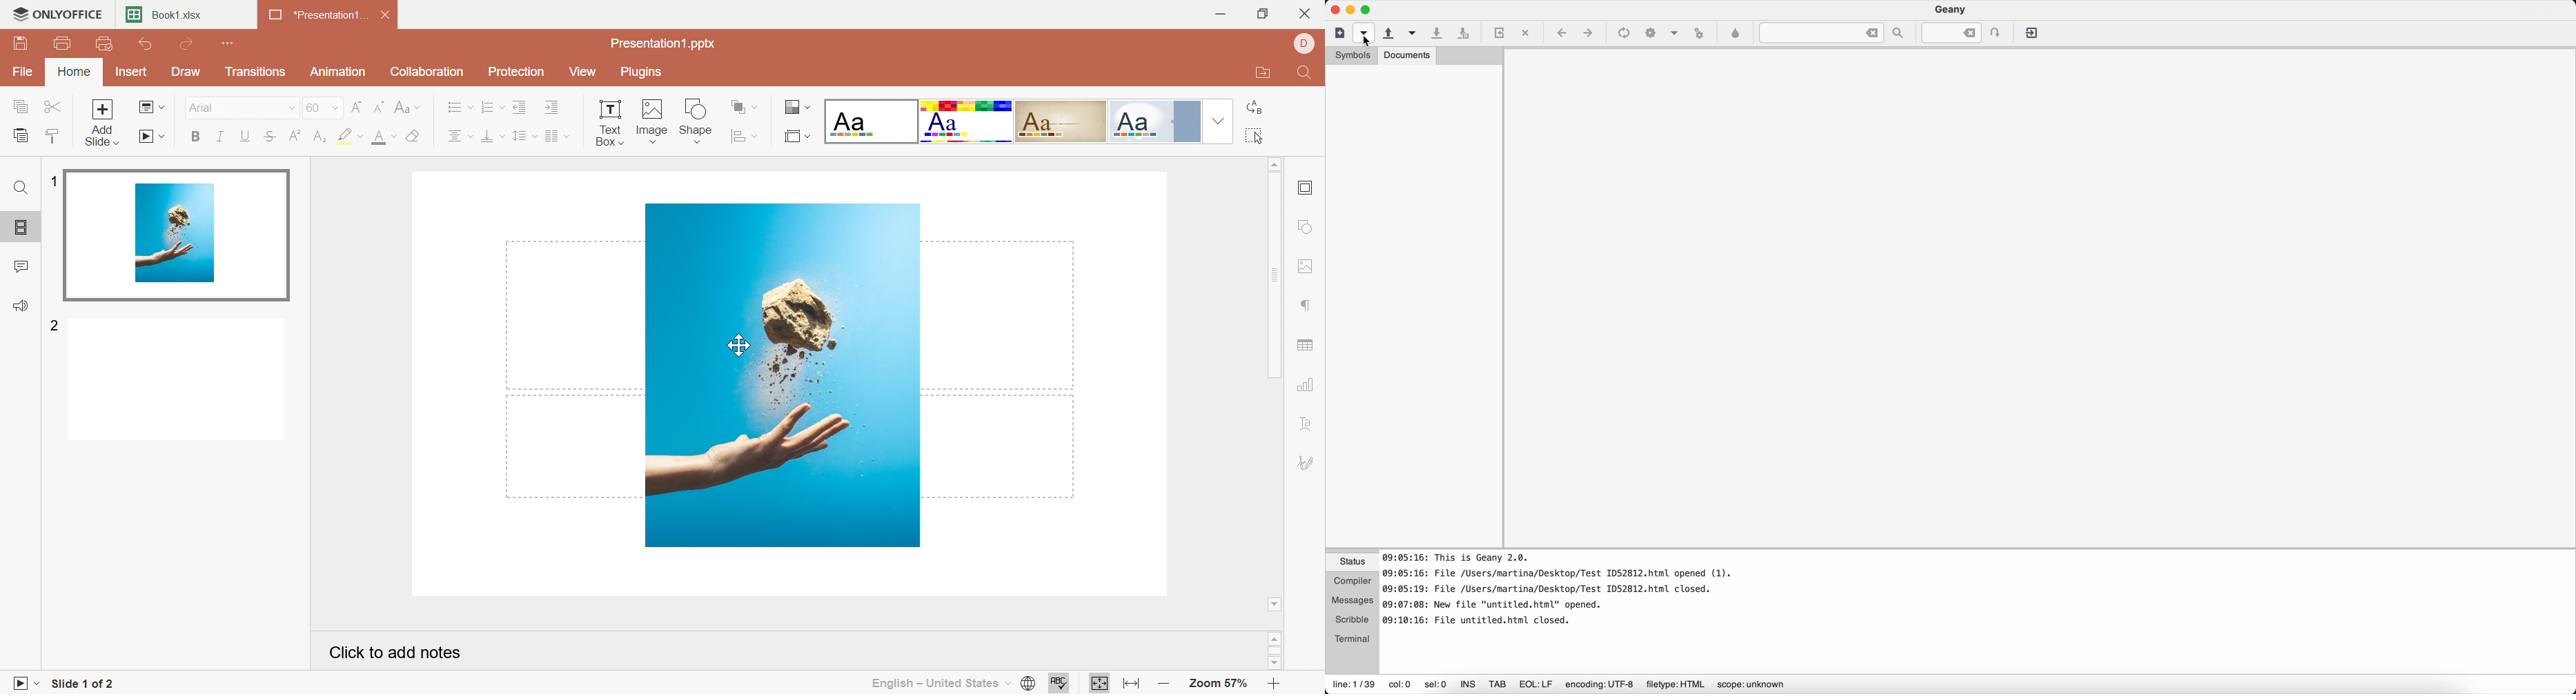 This screenshot has width=2576, height=700. I want to click on Feedback & Support, so click(21, 305).